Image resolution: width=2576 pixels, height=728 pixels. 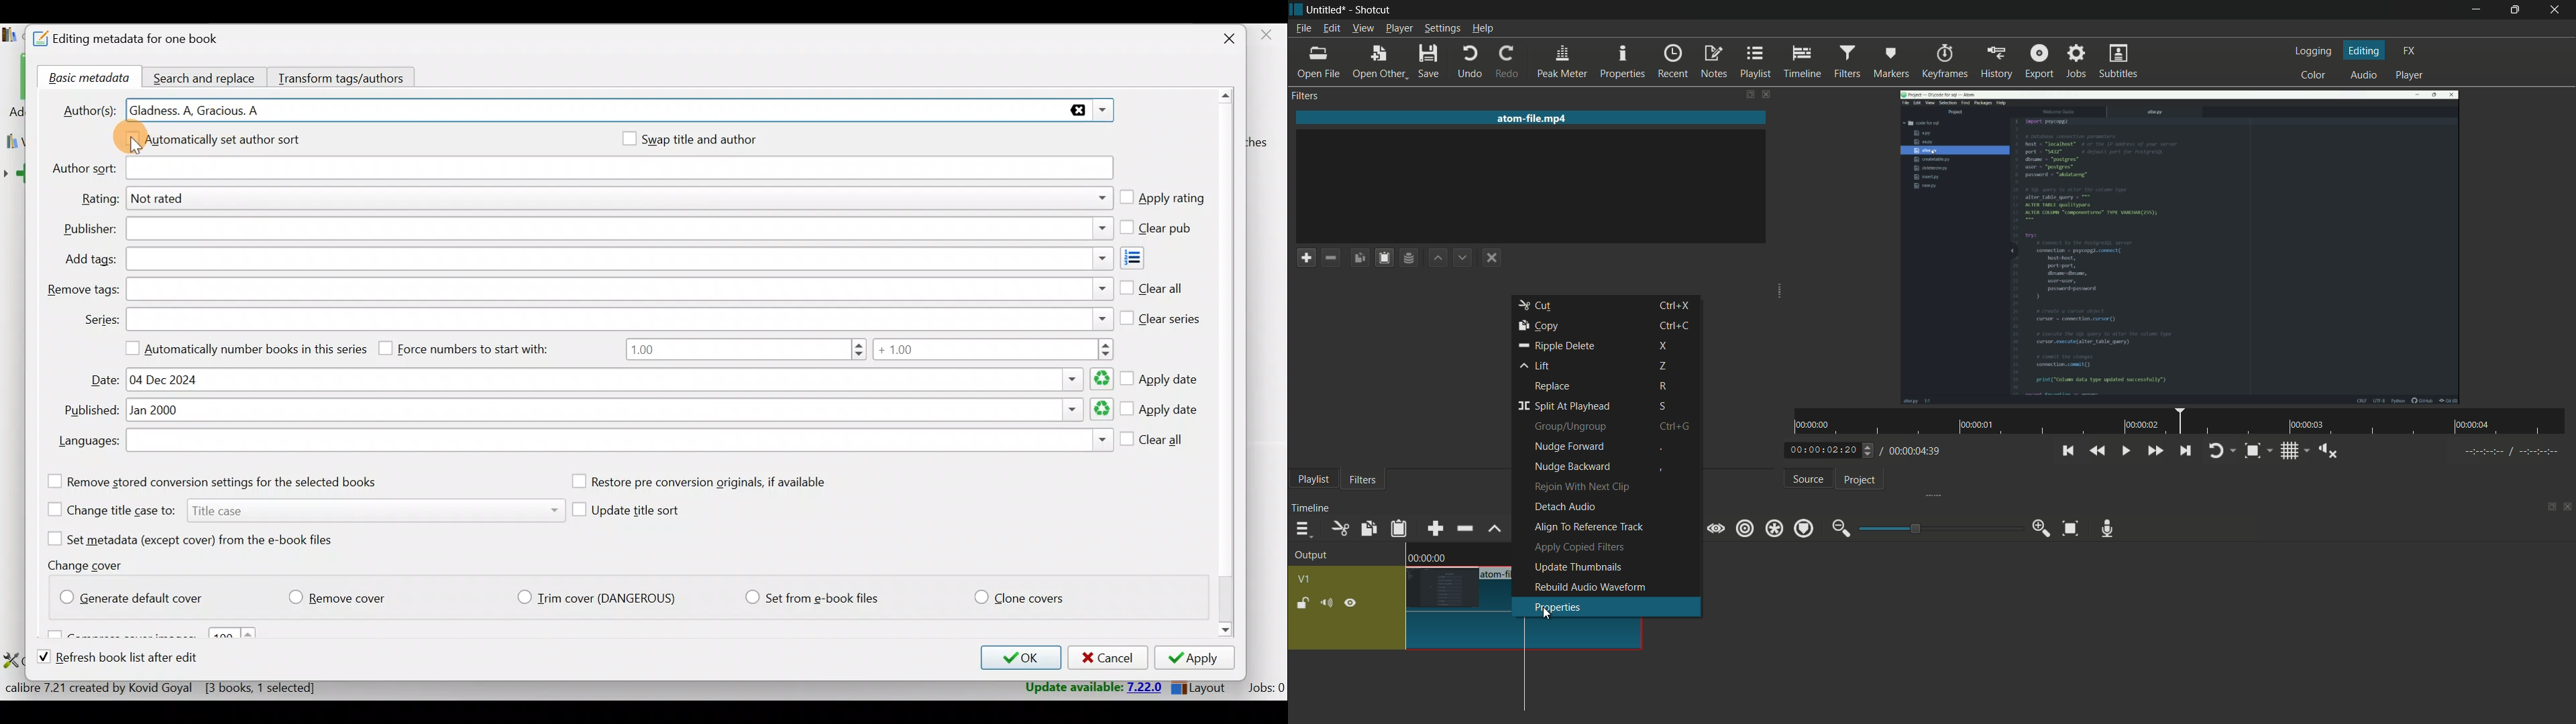 I want to click on Force numbers to start with, so click(x=474, y=348).